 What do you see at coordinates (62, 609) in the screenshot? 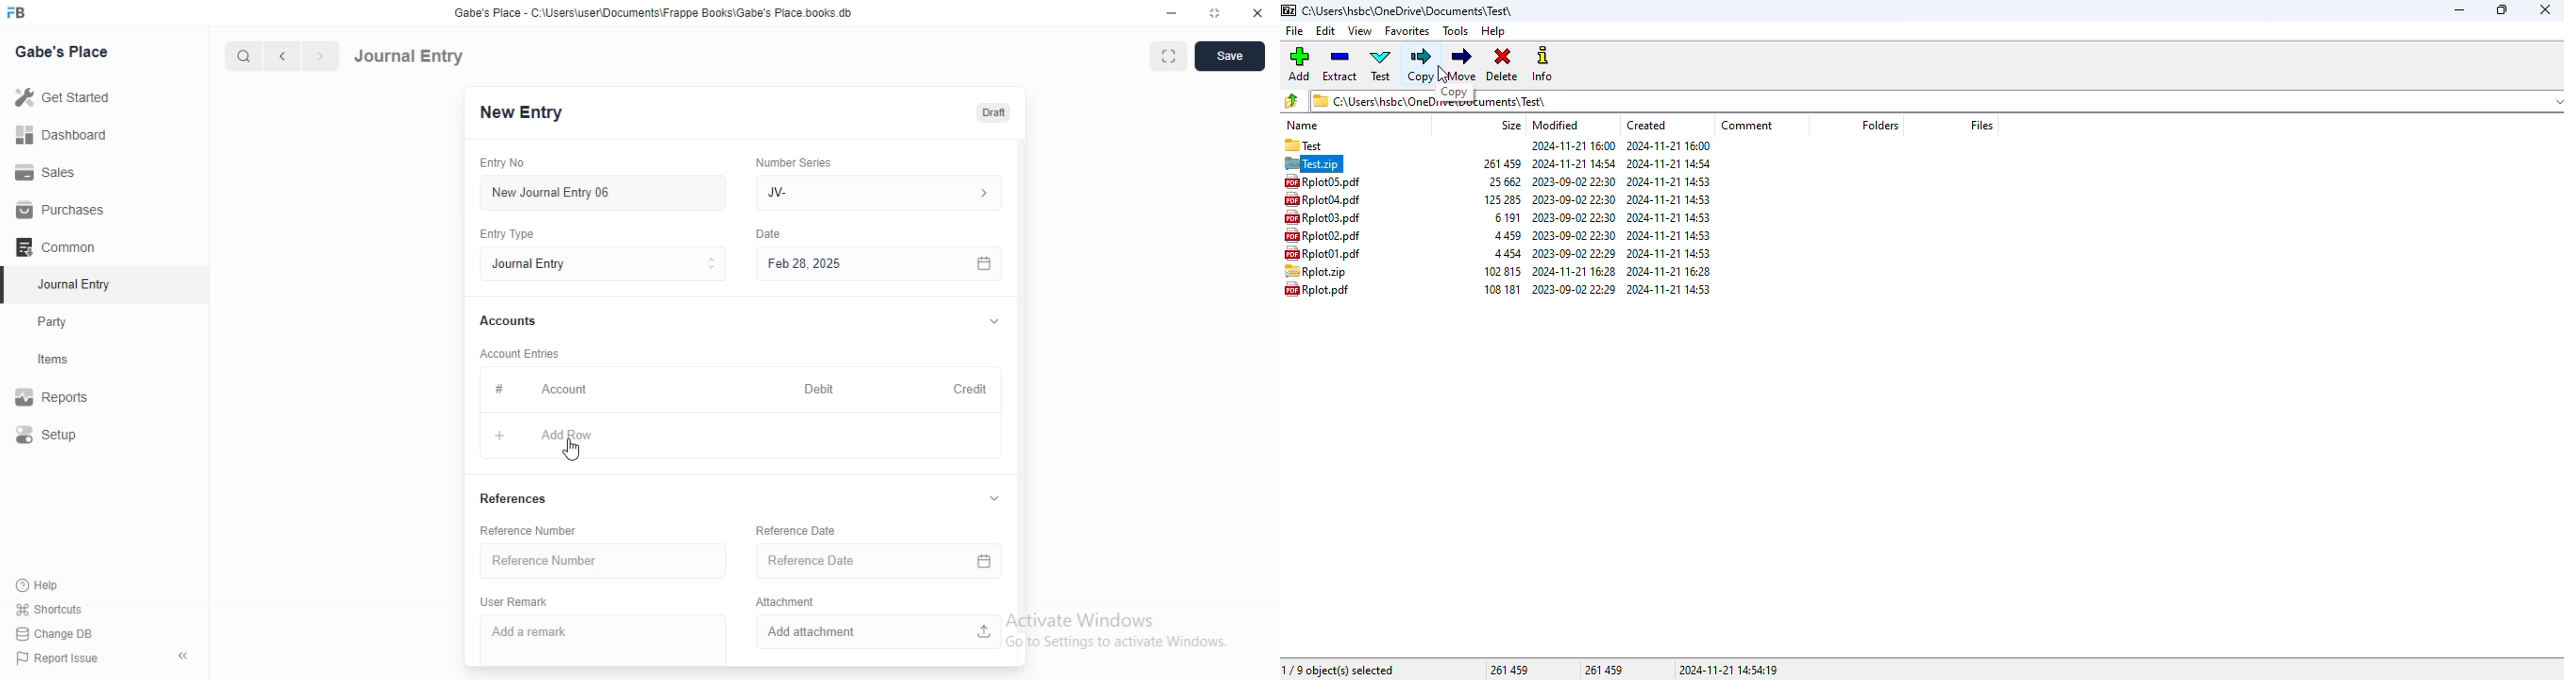
I see `‘Shortcuts` at bounding box center [62, 609].